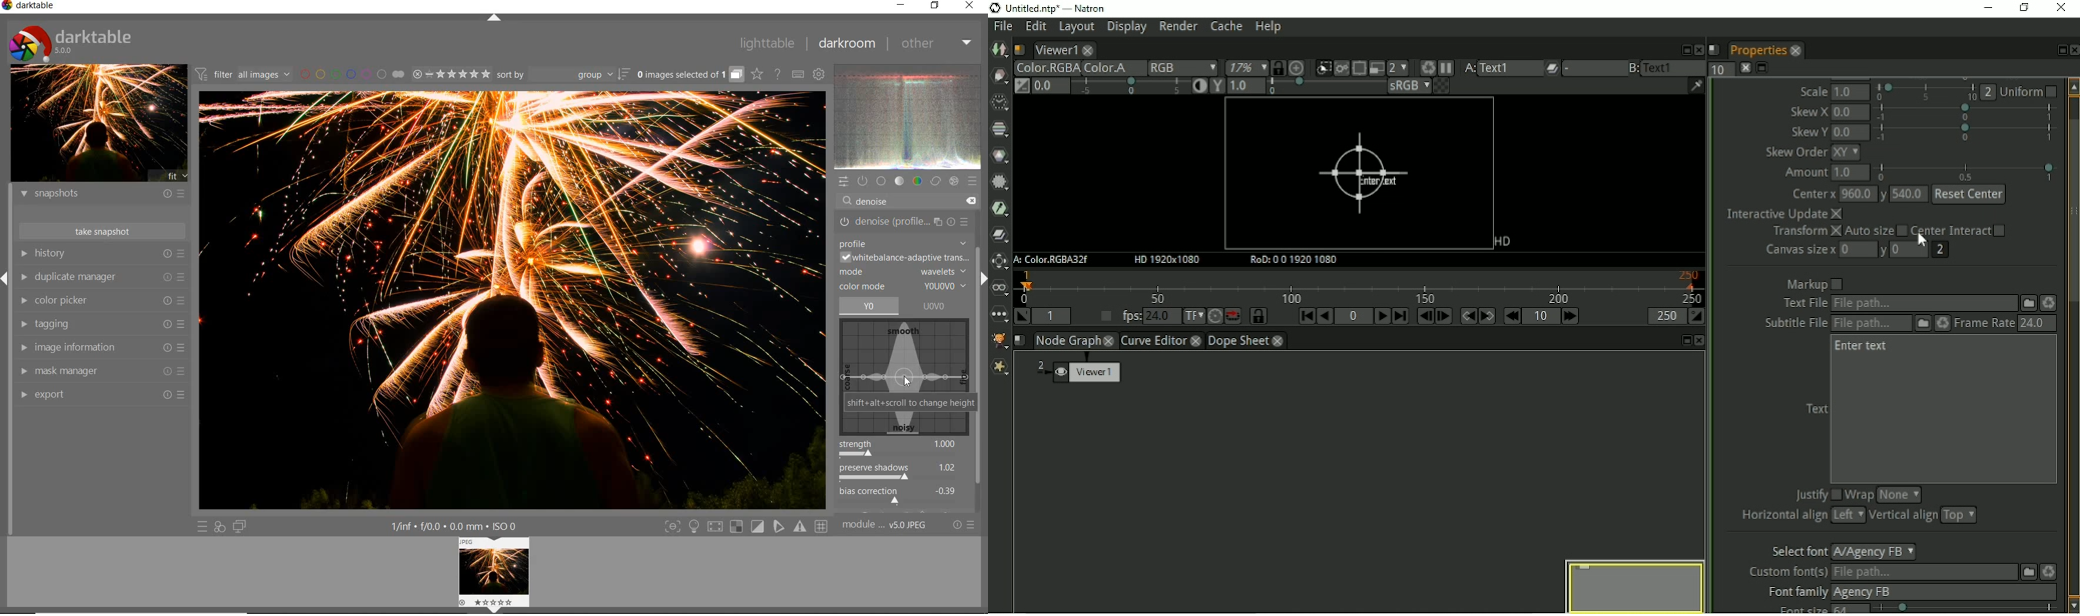  I want to click on waveform, so click(909, 116).